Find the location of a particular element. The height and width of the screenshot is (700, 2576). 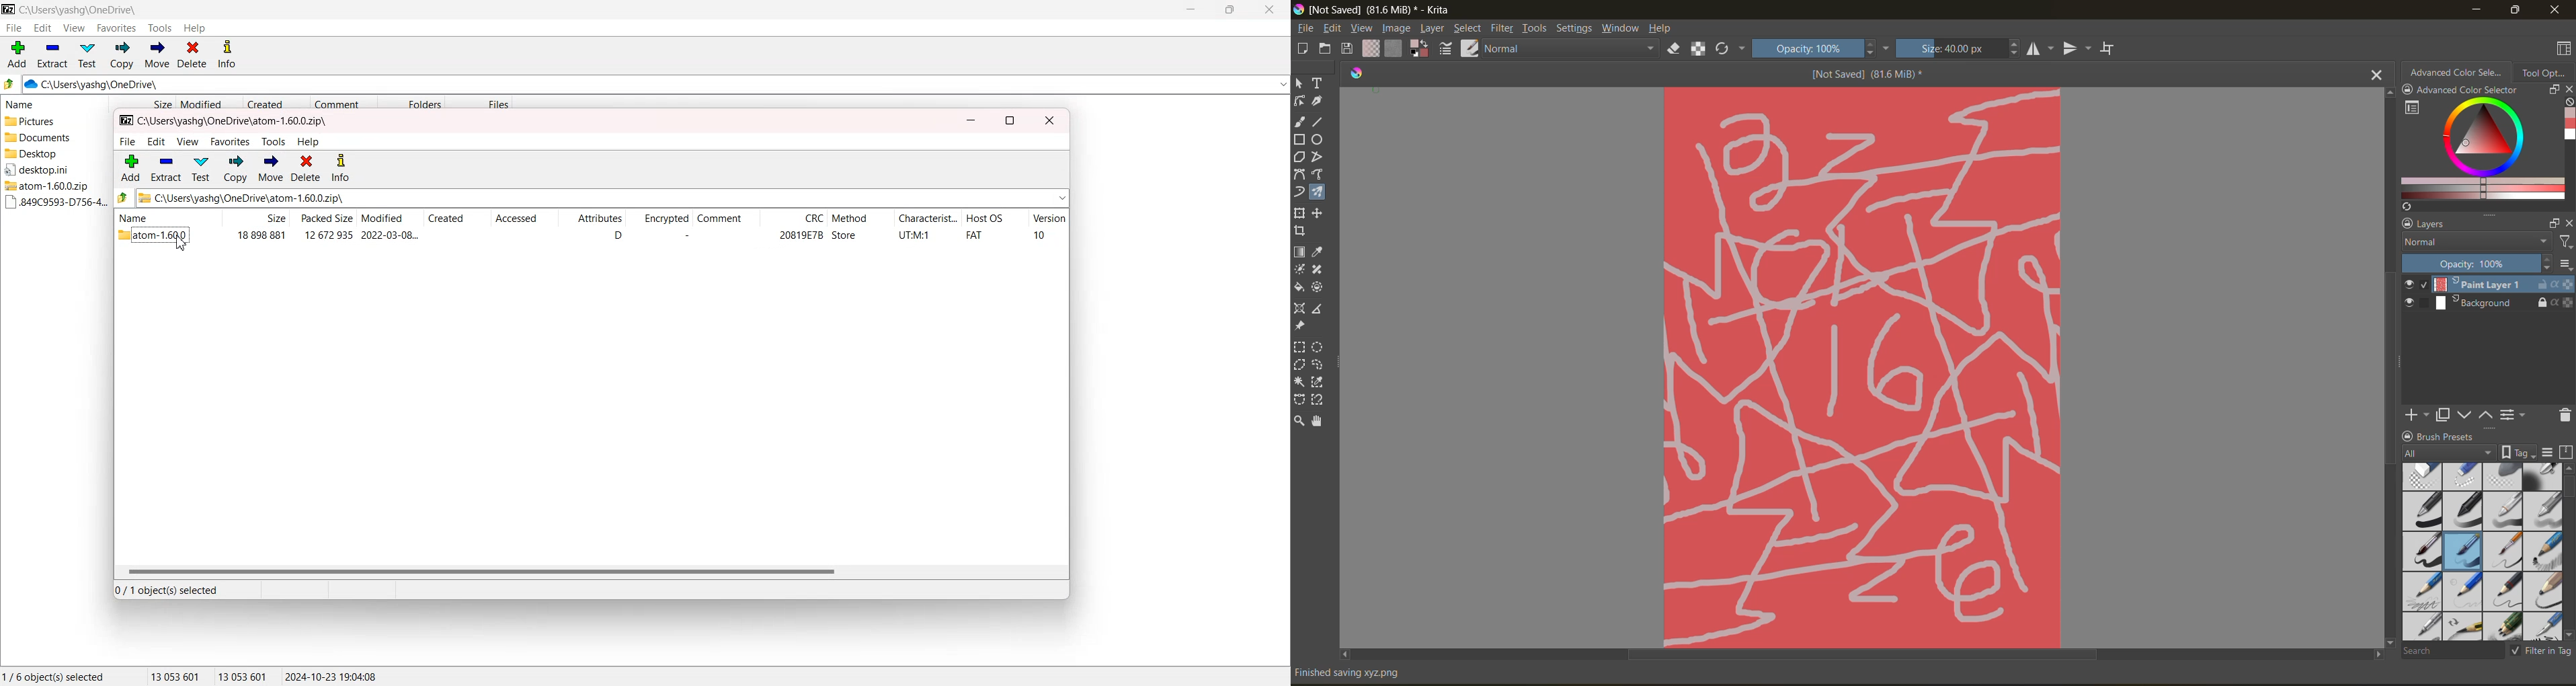

Created Date is located at coordinates (277, 103).